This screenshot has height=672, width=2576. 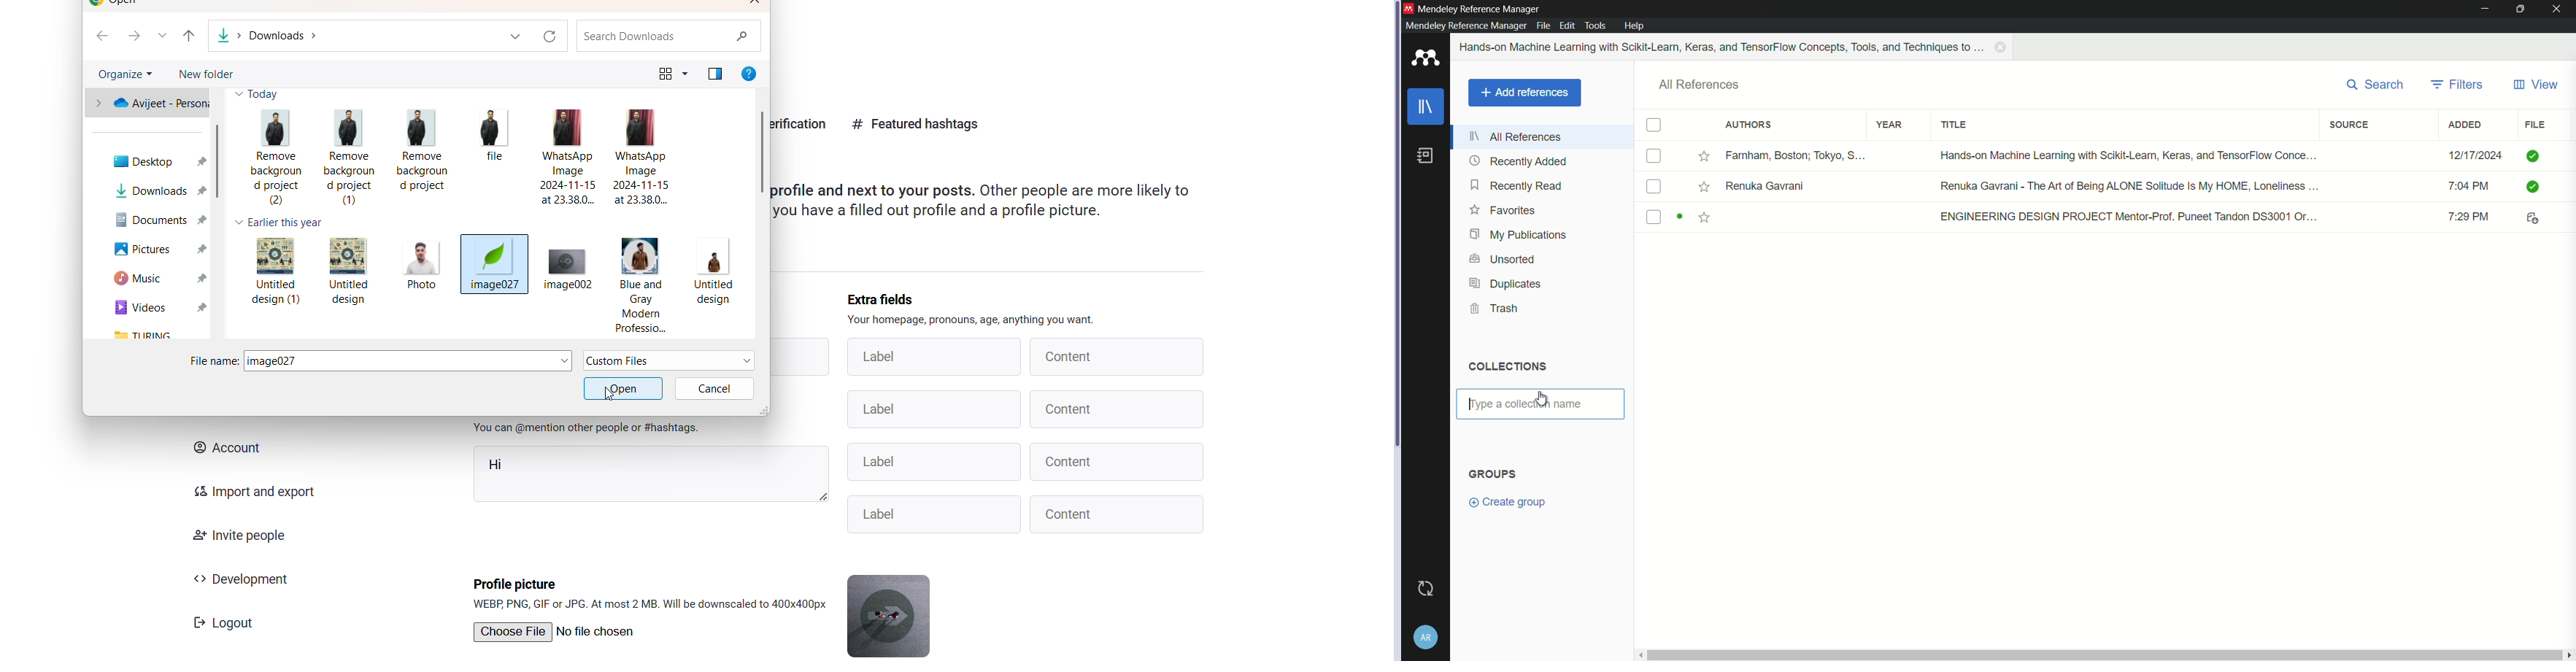 I want to click on cideo, so click(x=161, y=309).